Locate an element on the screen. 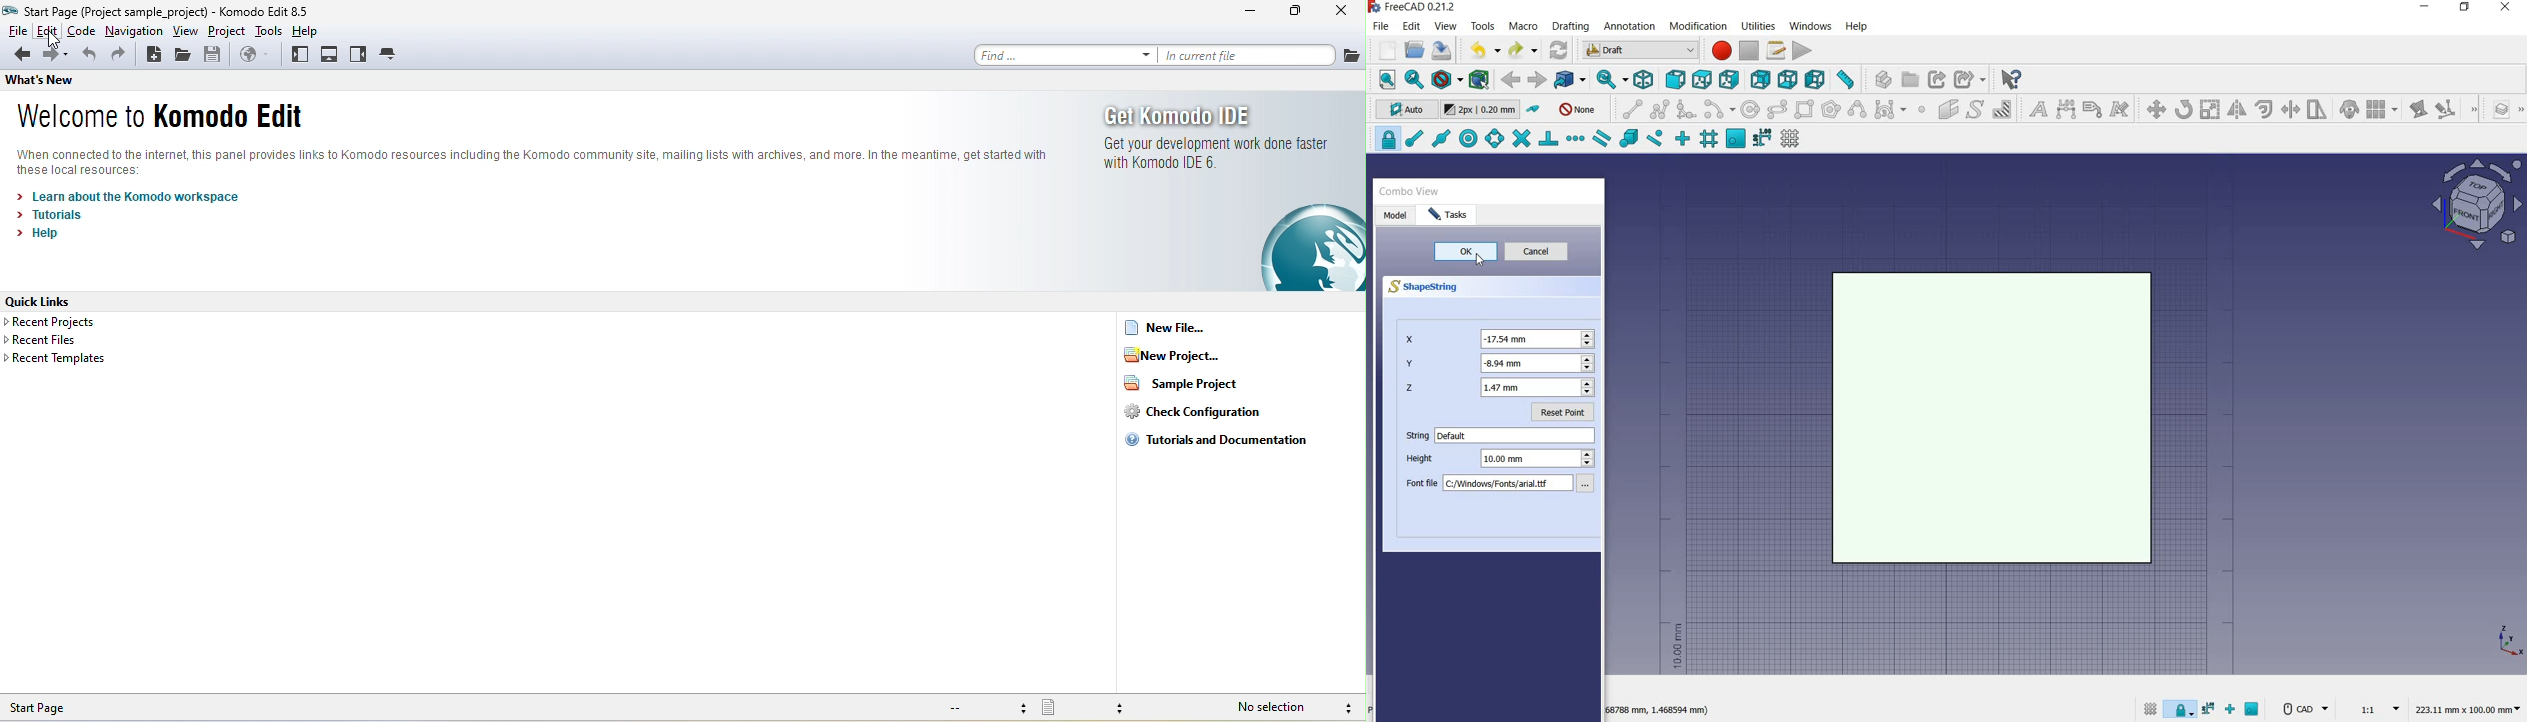  reset point is located at coordinates (1566, 415).